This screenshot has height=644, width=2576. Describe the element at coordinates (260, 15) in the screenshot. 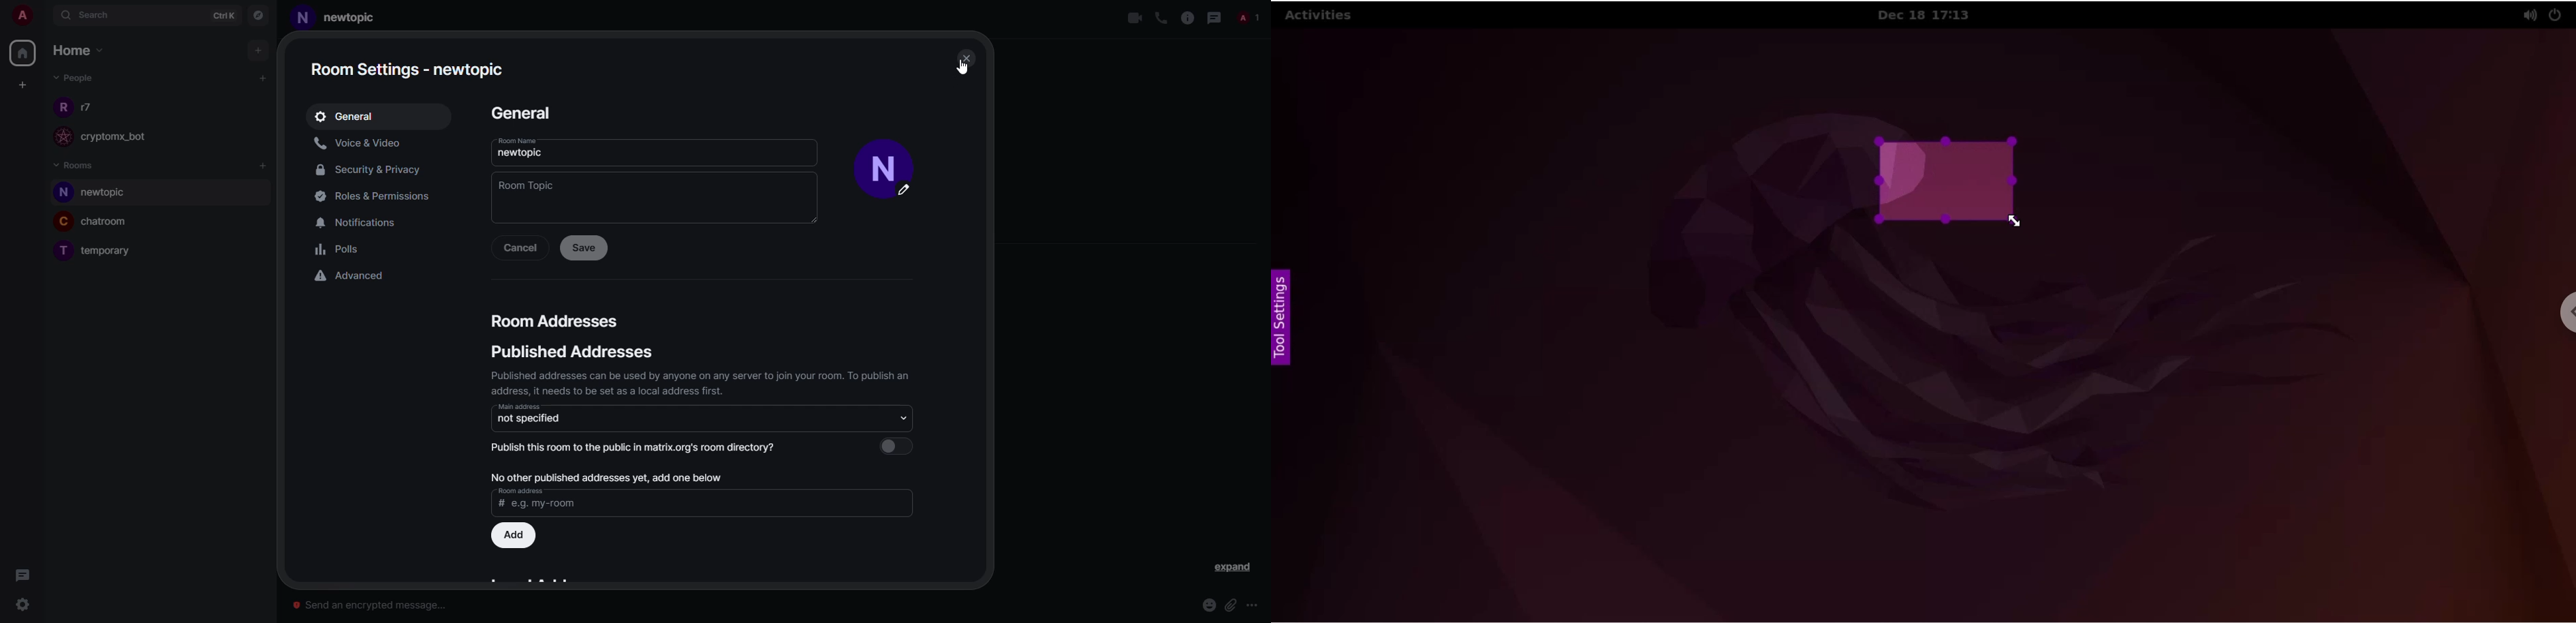

I see `navigator` at that location.